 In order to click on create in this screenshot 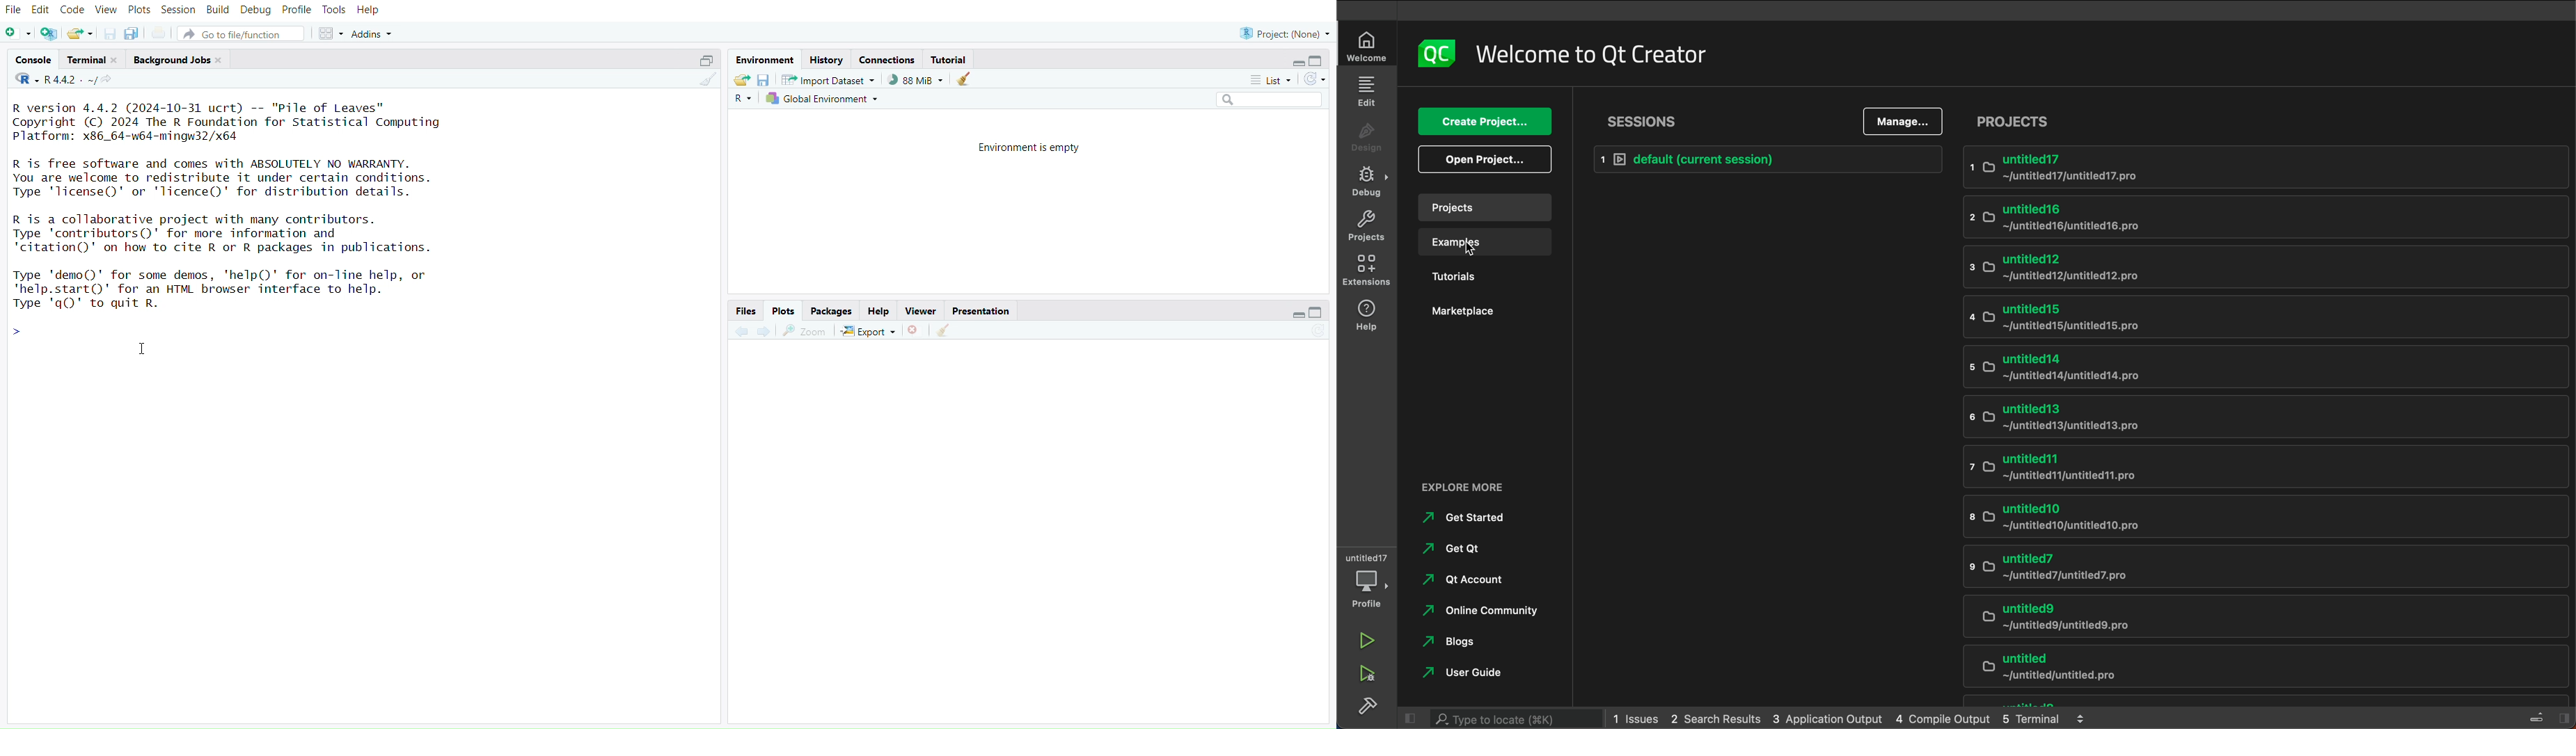, I will do `click(1481, 121)`.